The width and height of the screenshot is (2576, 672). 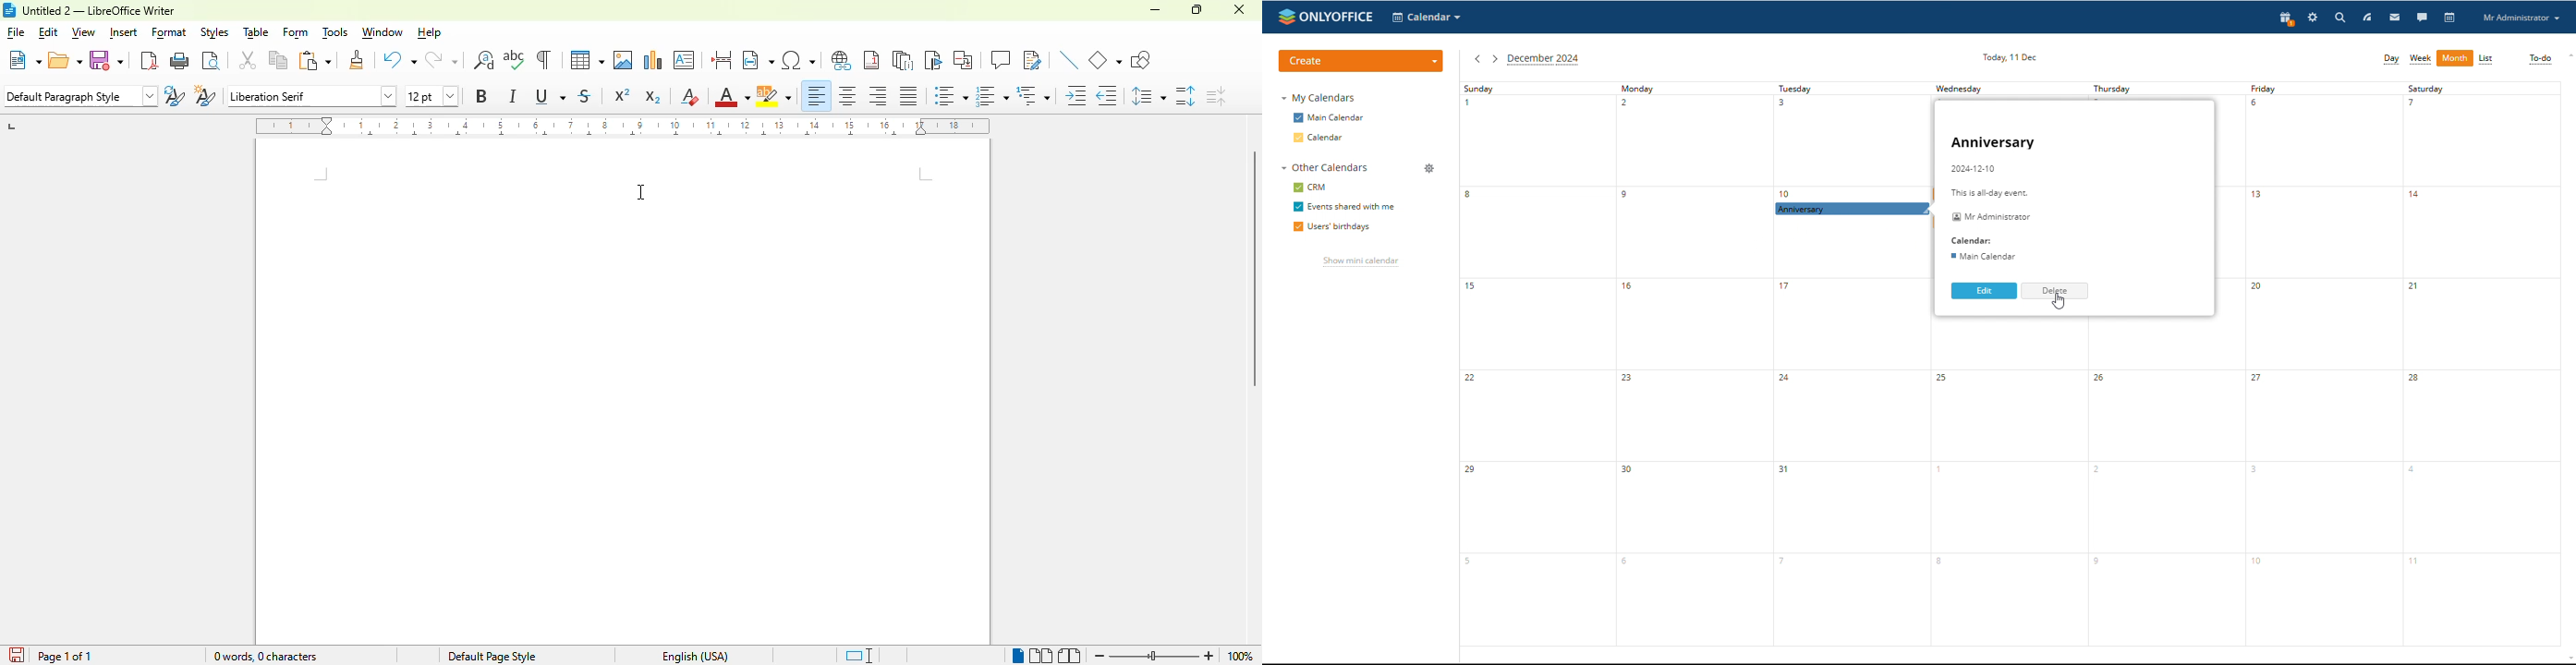 What do you see at coordinates (2568, 55) in the screenshot?
I see `scroll up` at bounding box center [2568, 55].